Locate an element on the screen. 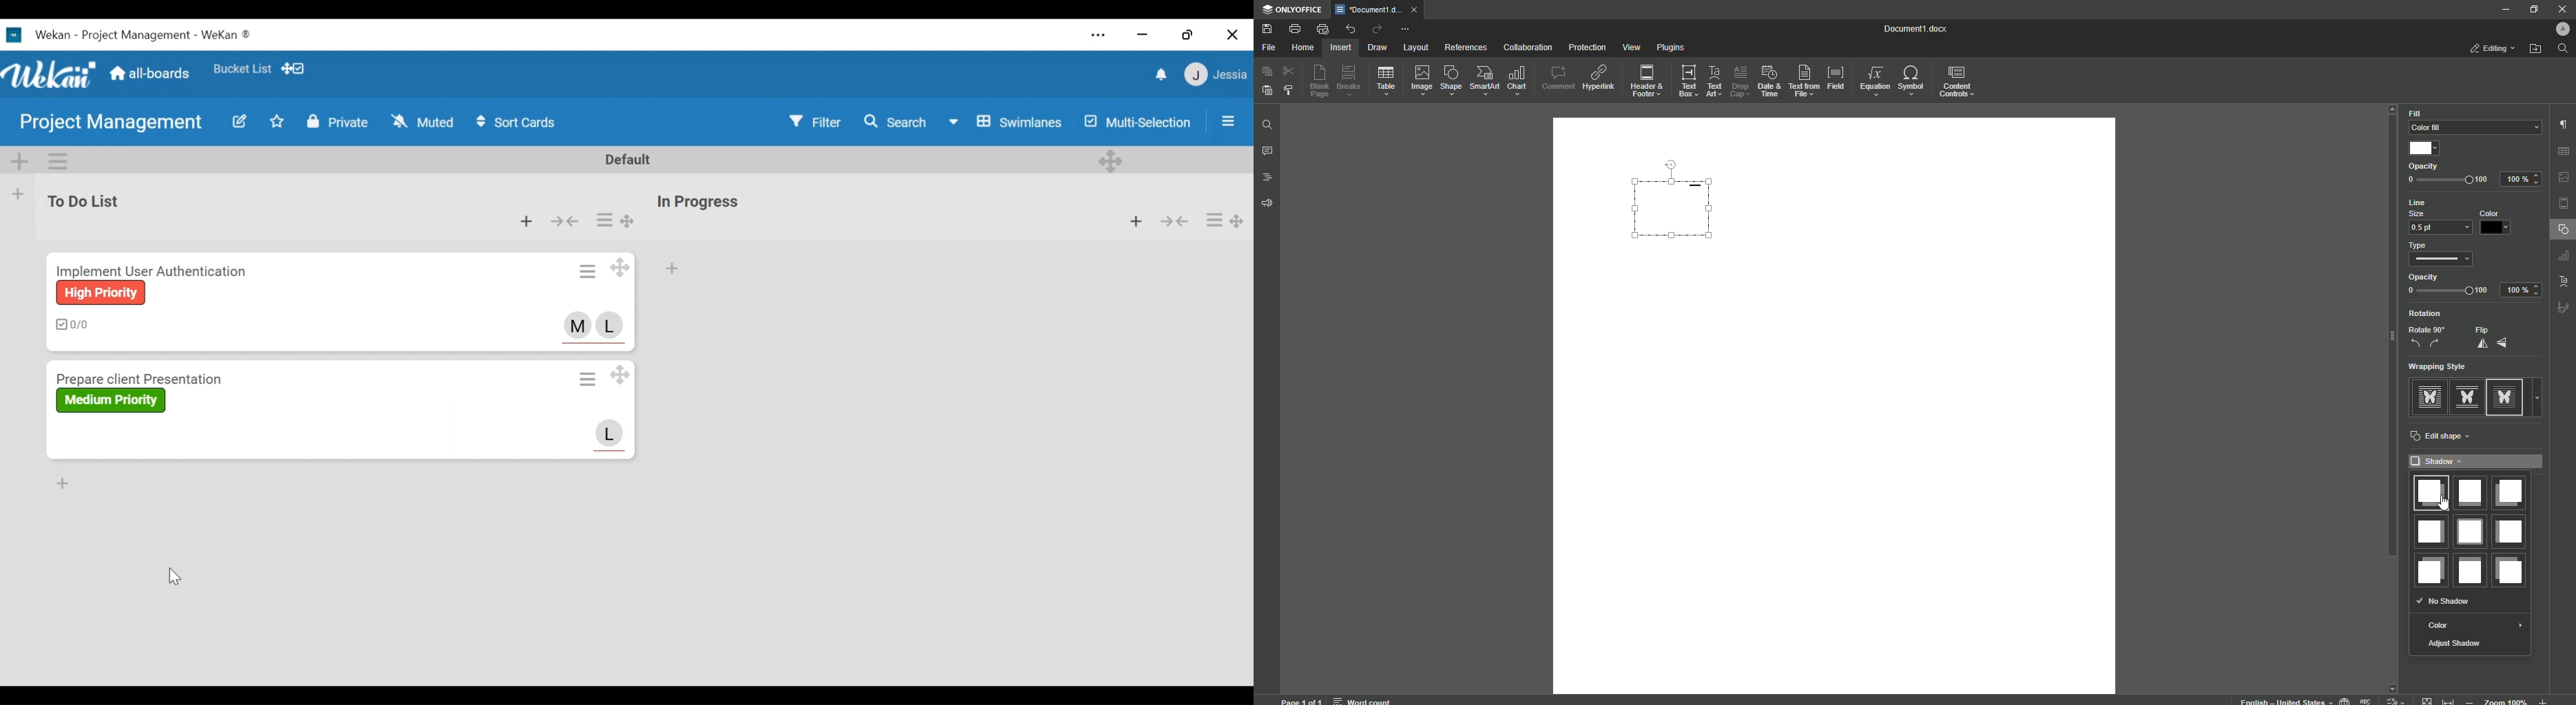 This screenshot has width=2576, height=728. label is located at coordinates (101, 292).